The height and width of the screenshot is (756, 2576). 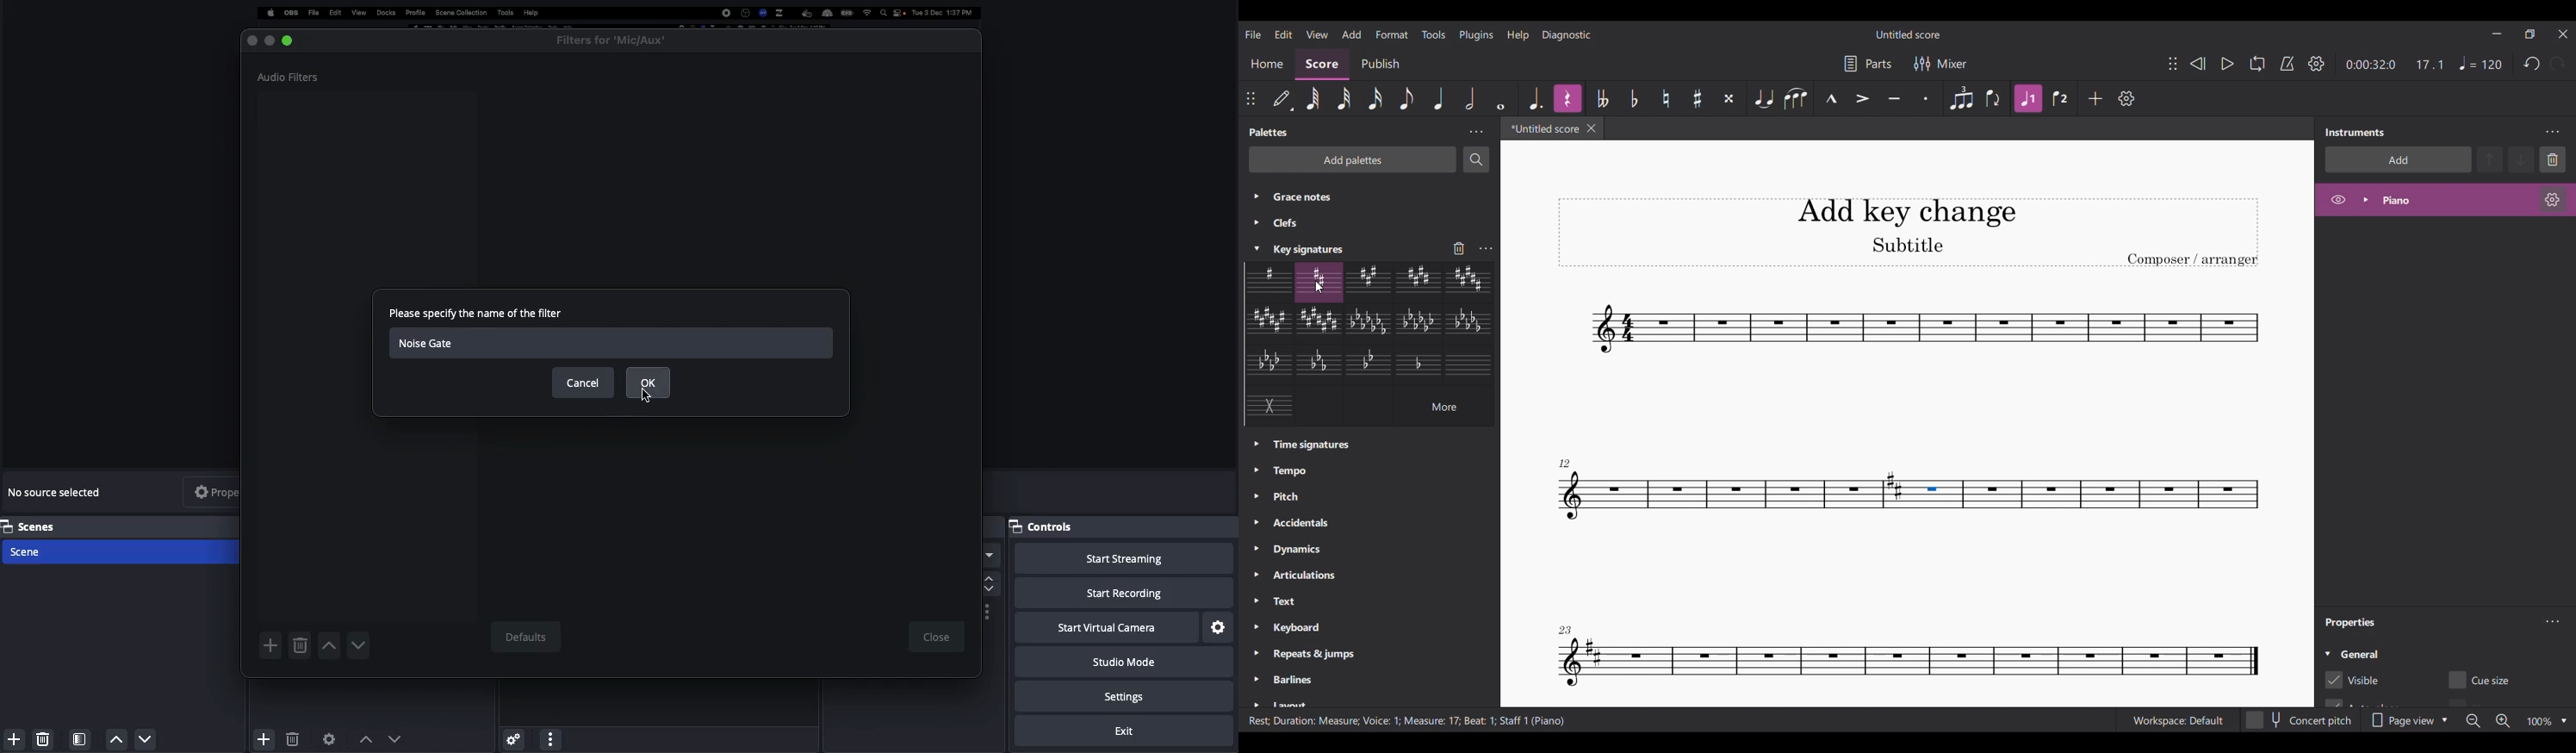 What do you see at coordinates (2287, 63) in the screenshot?
I see `Metronome` at bounding box center [2287, 63].